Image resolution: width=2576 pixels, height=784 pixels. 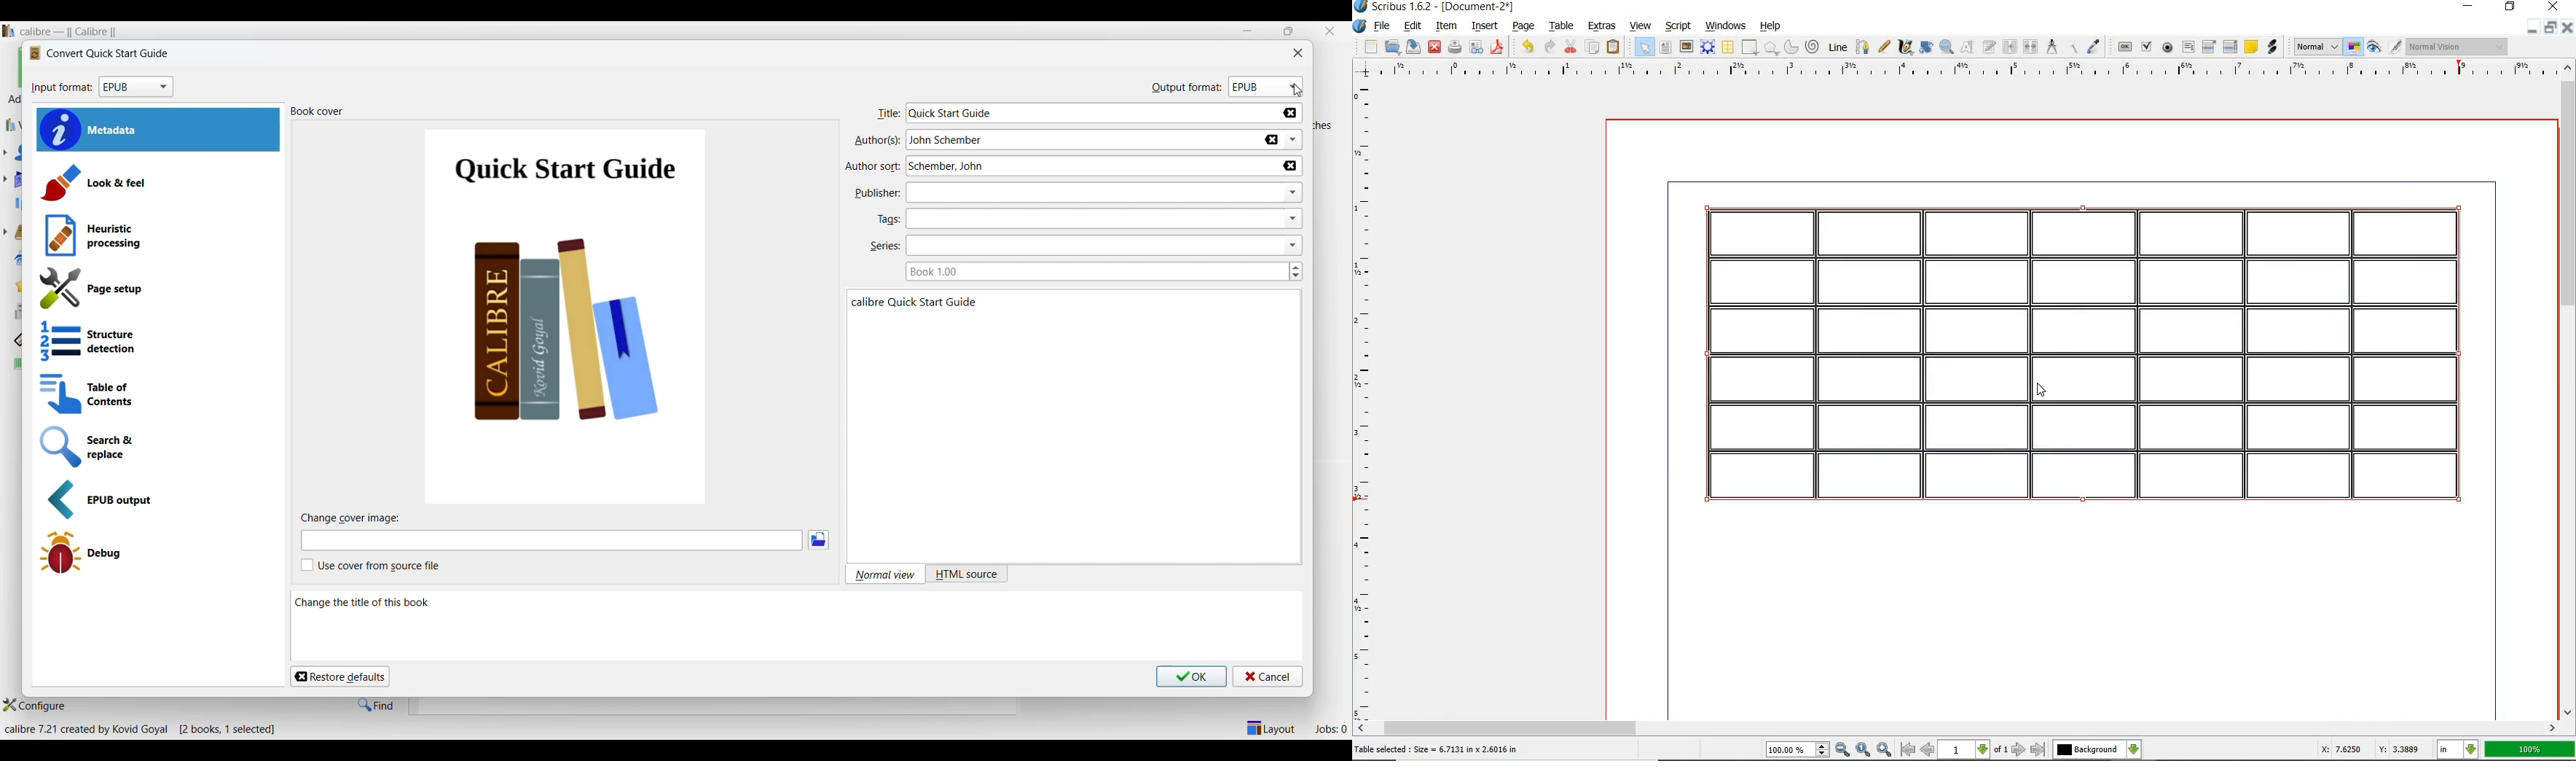 What do you see at coordinates (1797, 750) in the screenshot?
I see `select current zoom level` at bounding box center [1797, 750].